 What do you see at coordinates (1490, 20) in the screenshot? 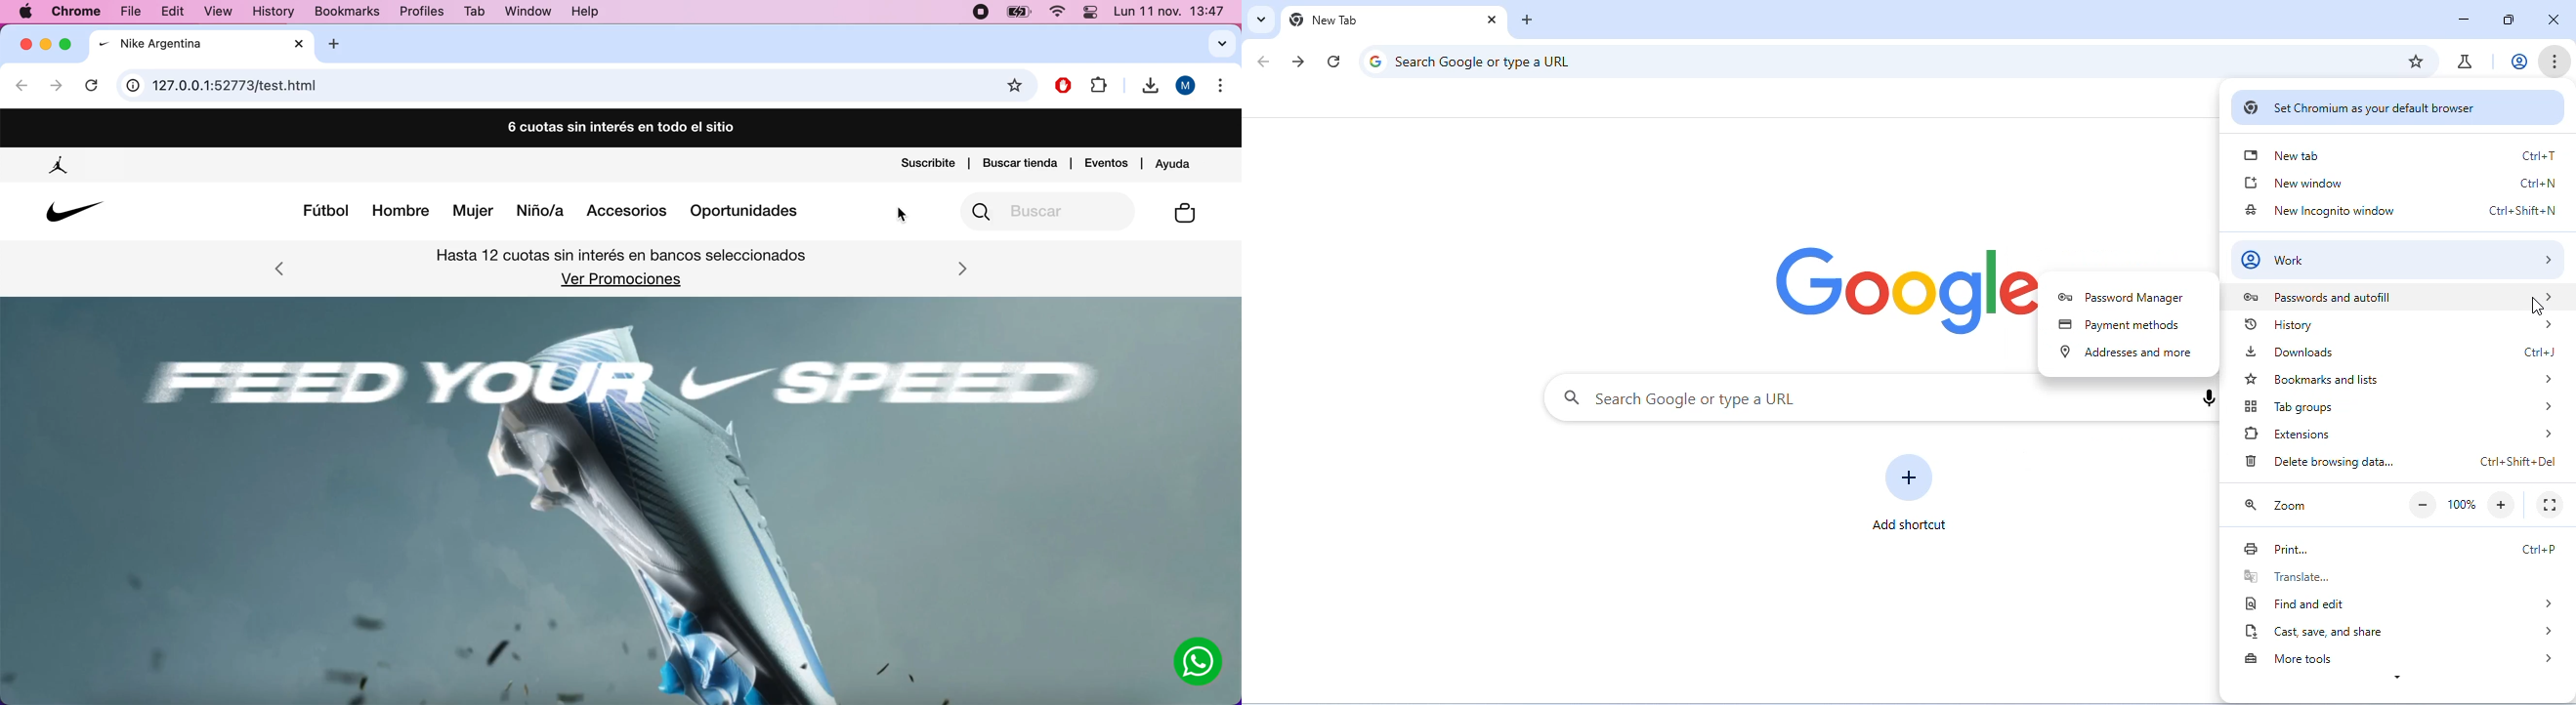
I see `close tab` at bounding box center [1490, 20].